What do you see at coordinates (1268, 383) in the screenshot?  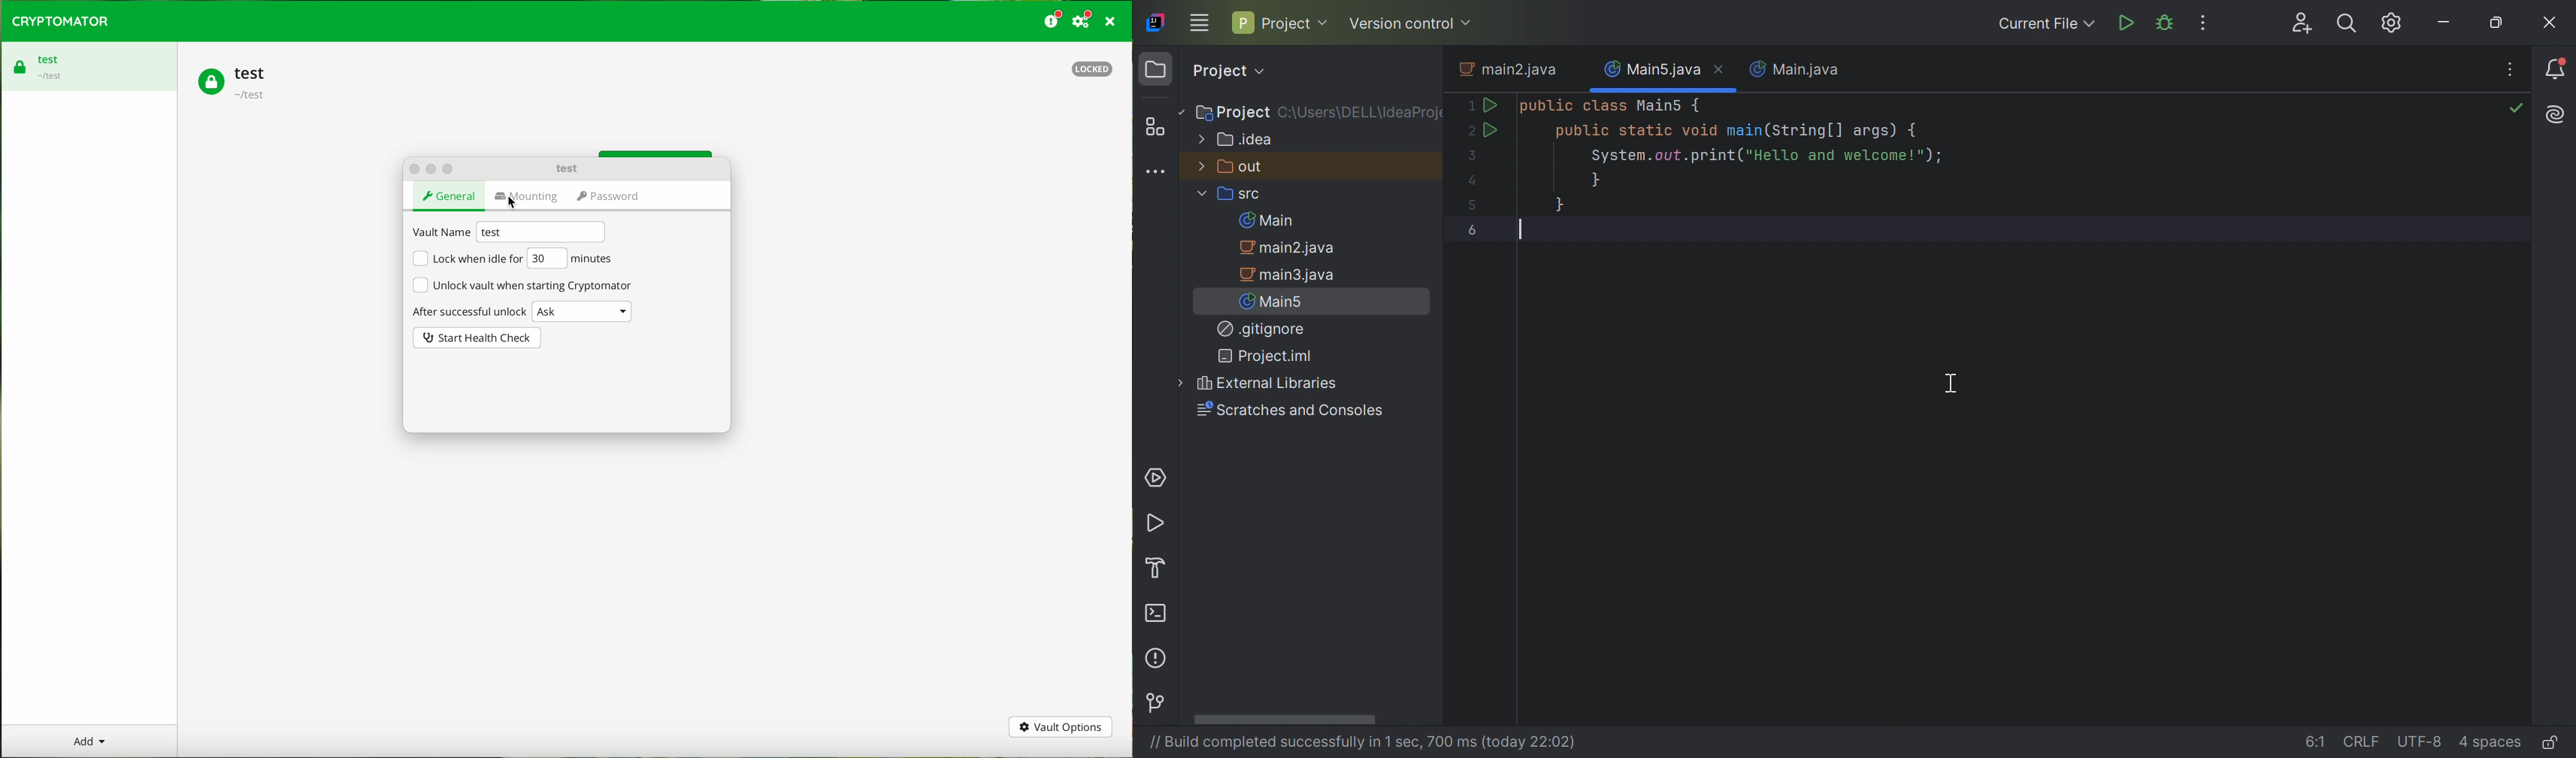 I see `External Libraries` at bounding box center [1268, 383].